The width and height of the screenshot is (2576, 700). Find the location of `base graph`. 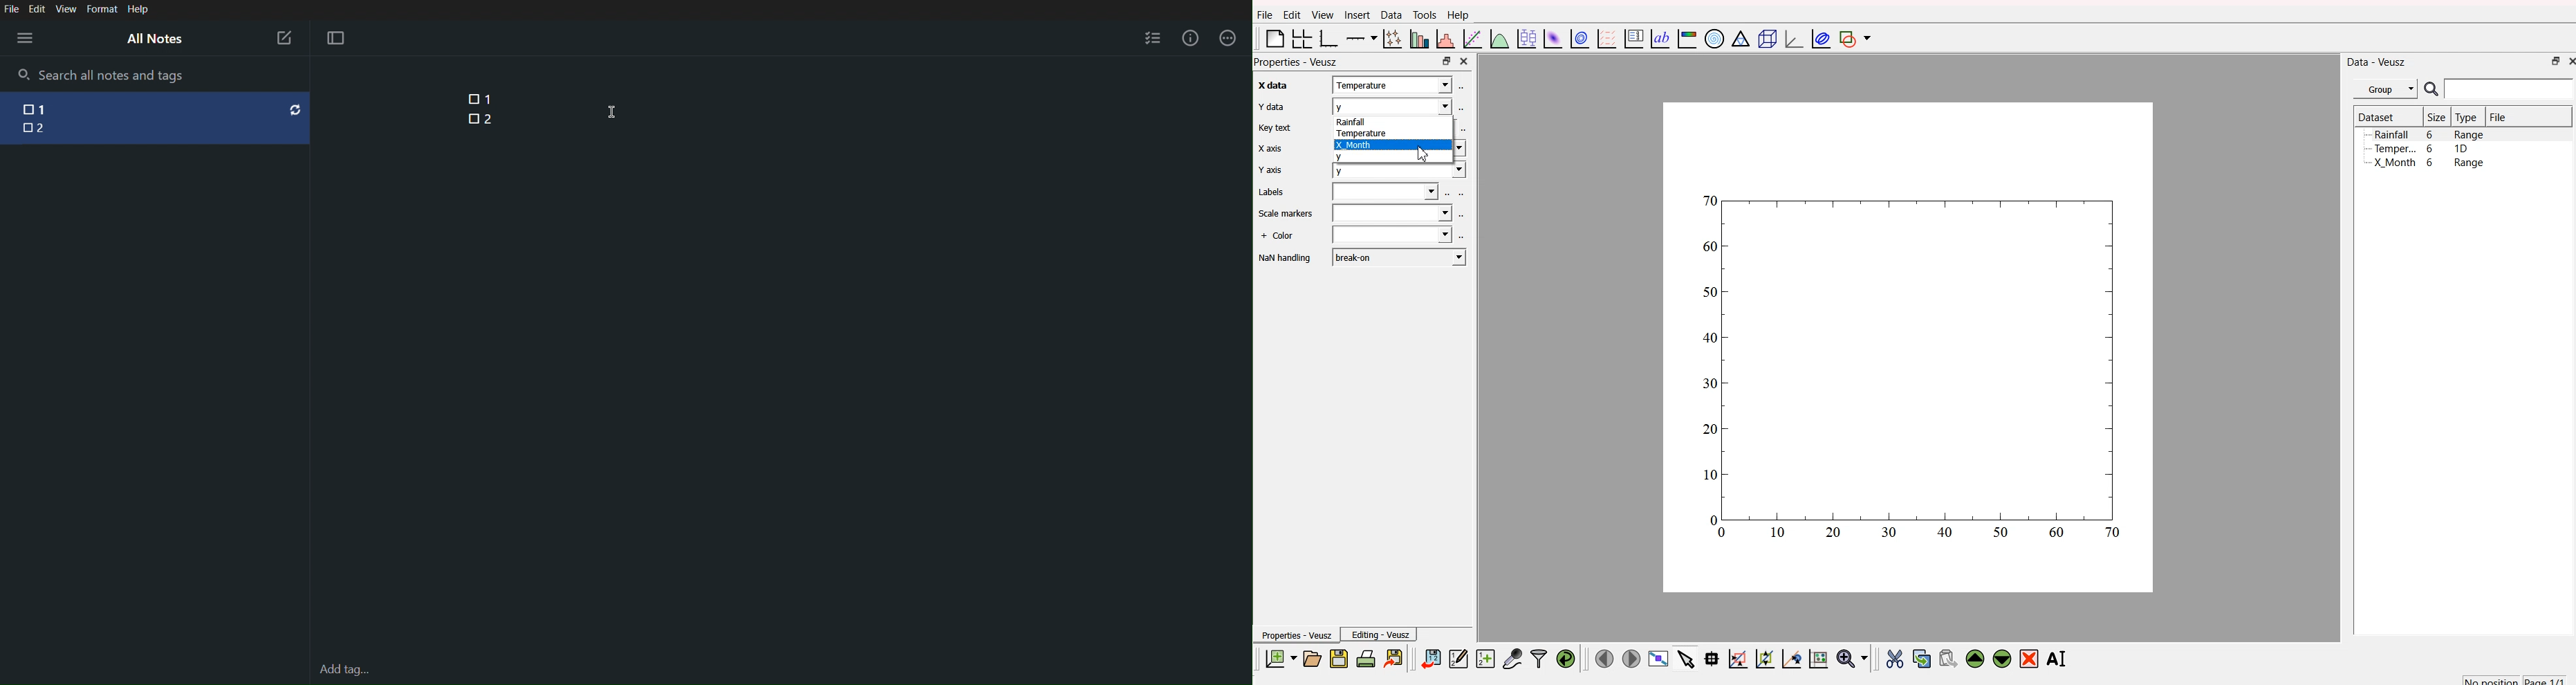

base graph is located at coordinates (1329, 38).